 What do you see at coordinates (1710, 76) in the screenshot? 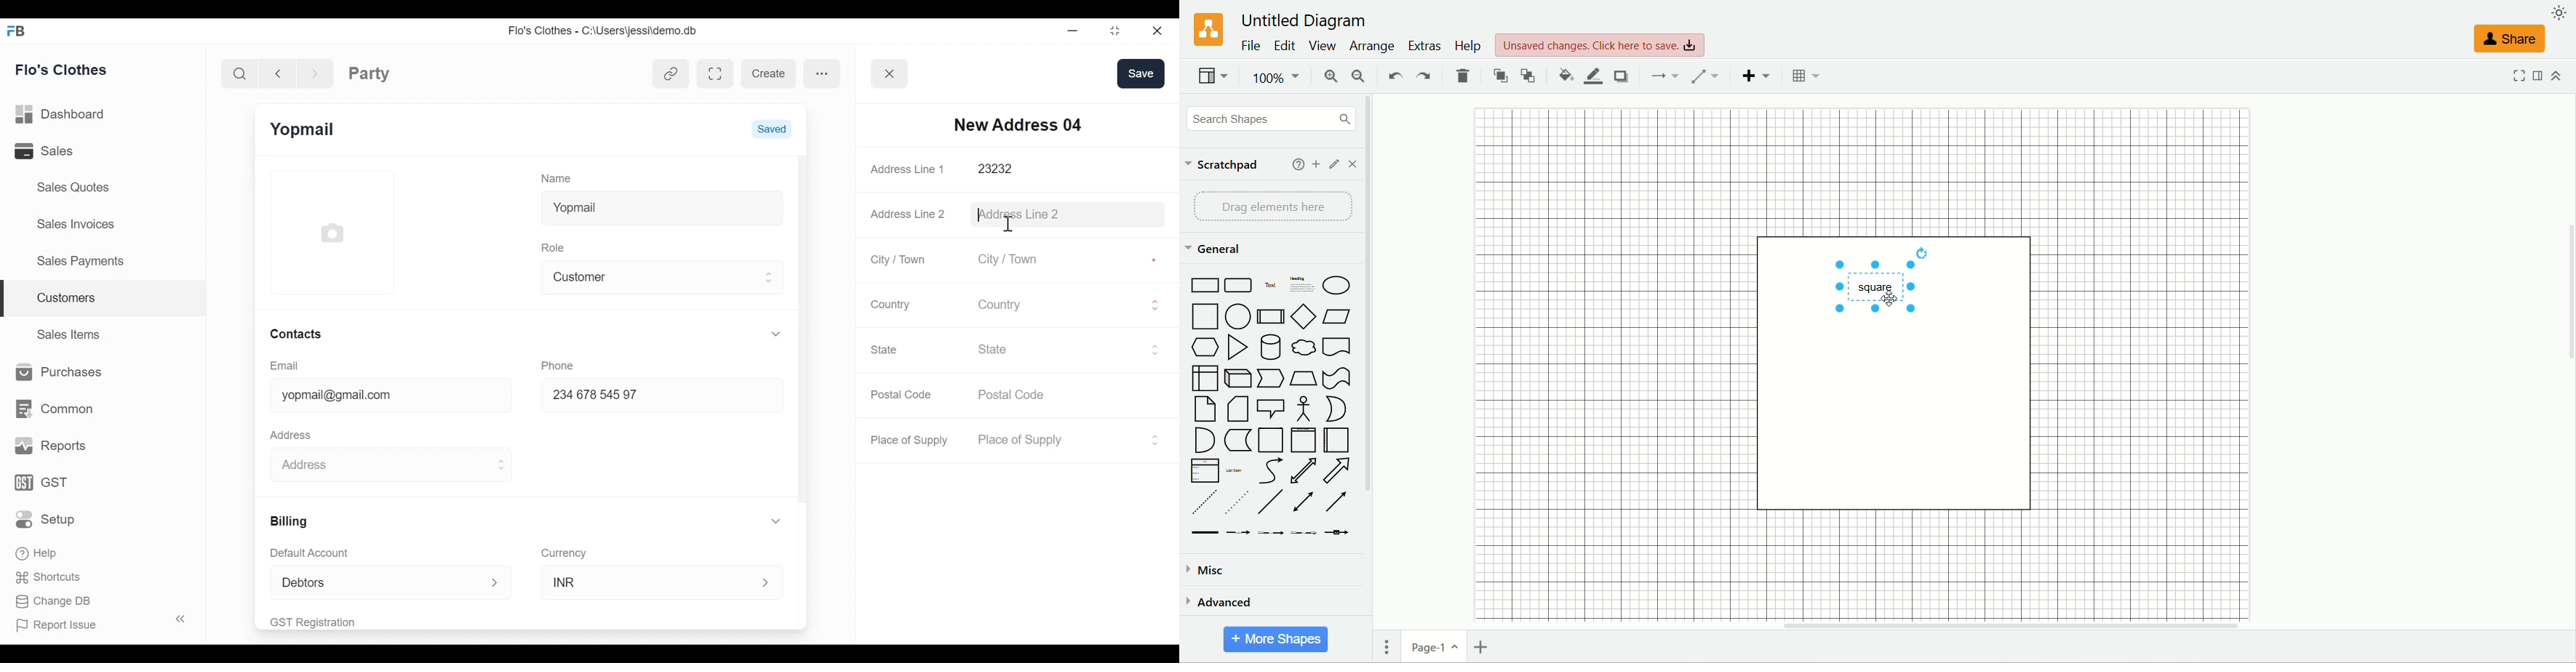
I see `waypoints` at bounding box center [1710, 76].